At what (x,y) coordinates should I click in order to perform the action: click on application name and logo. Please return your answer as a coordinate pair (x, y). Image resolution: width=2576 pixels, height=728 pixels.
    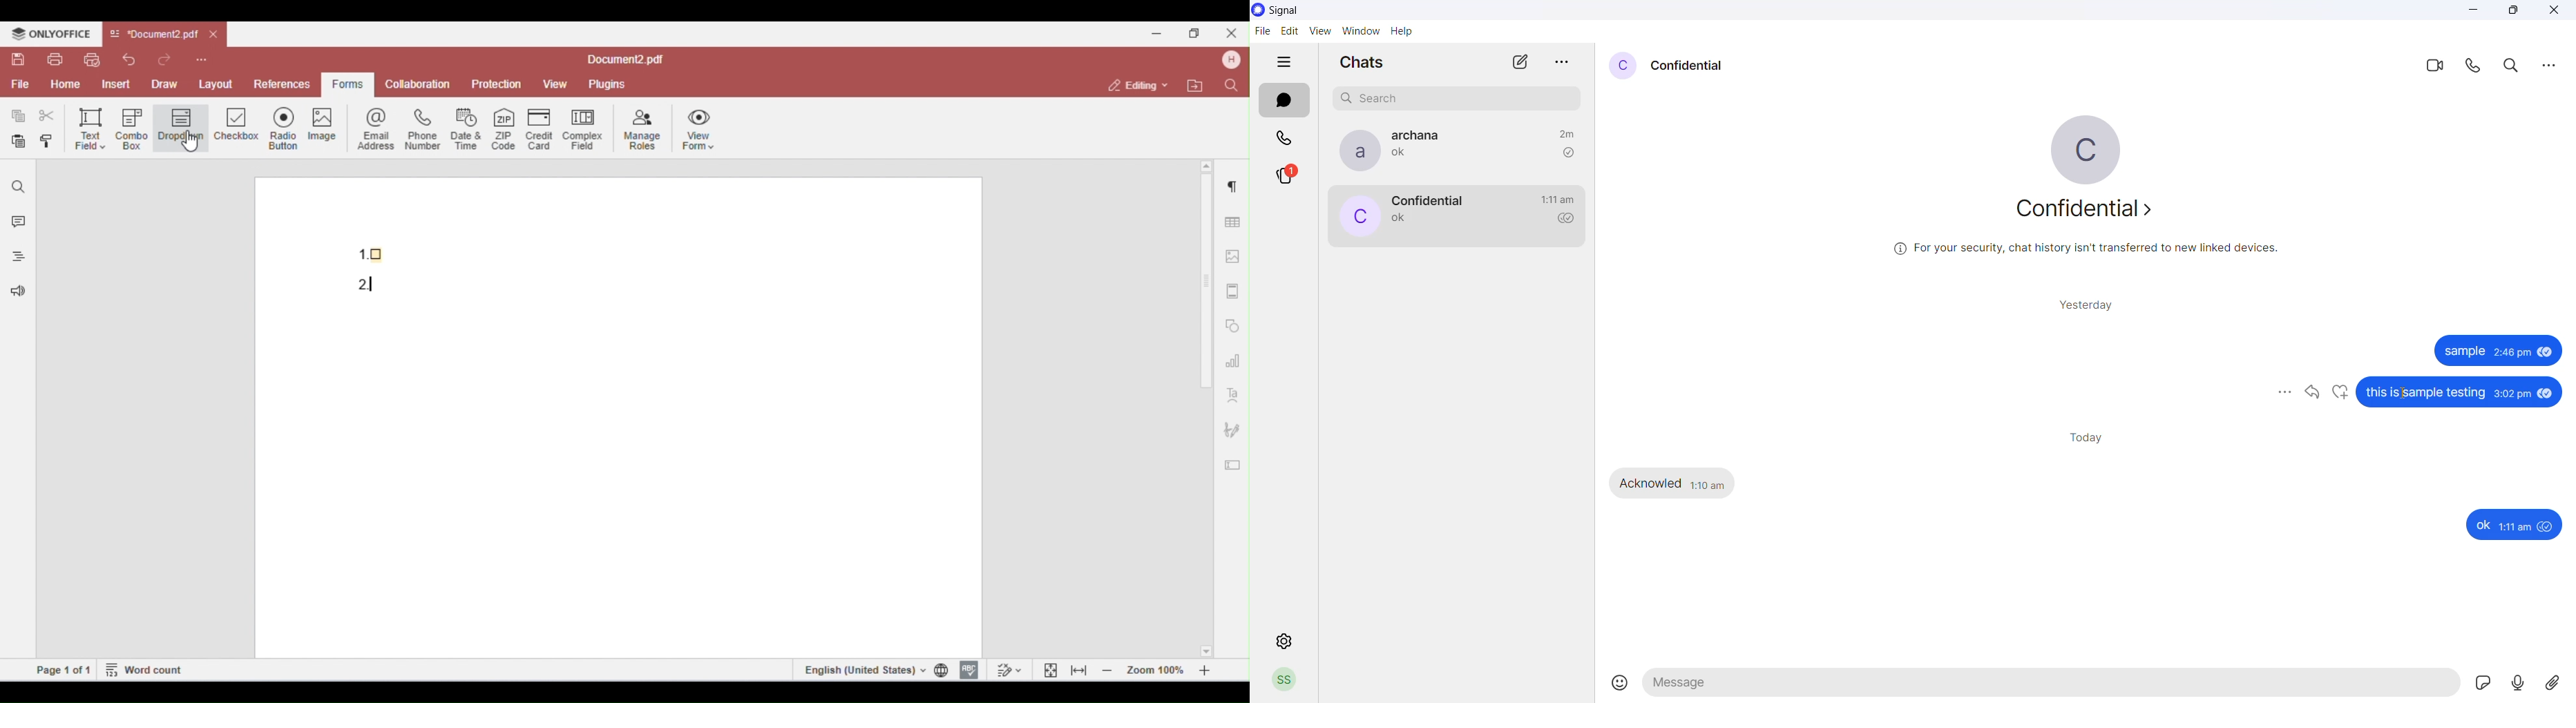
    Looking at the image, I should click on (1297, 10).